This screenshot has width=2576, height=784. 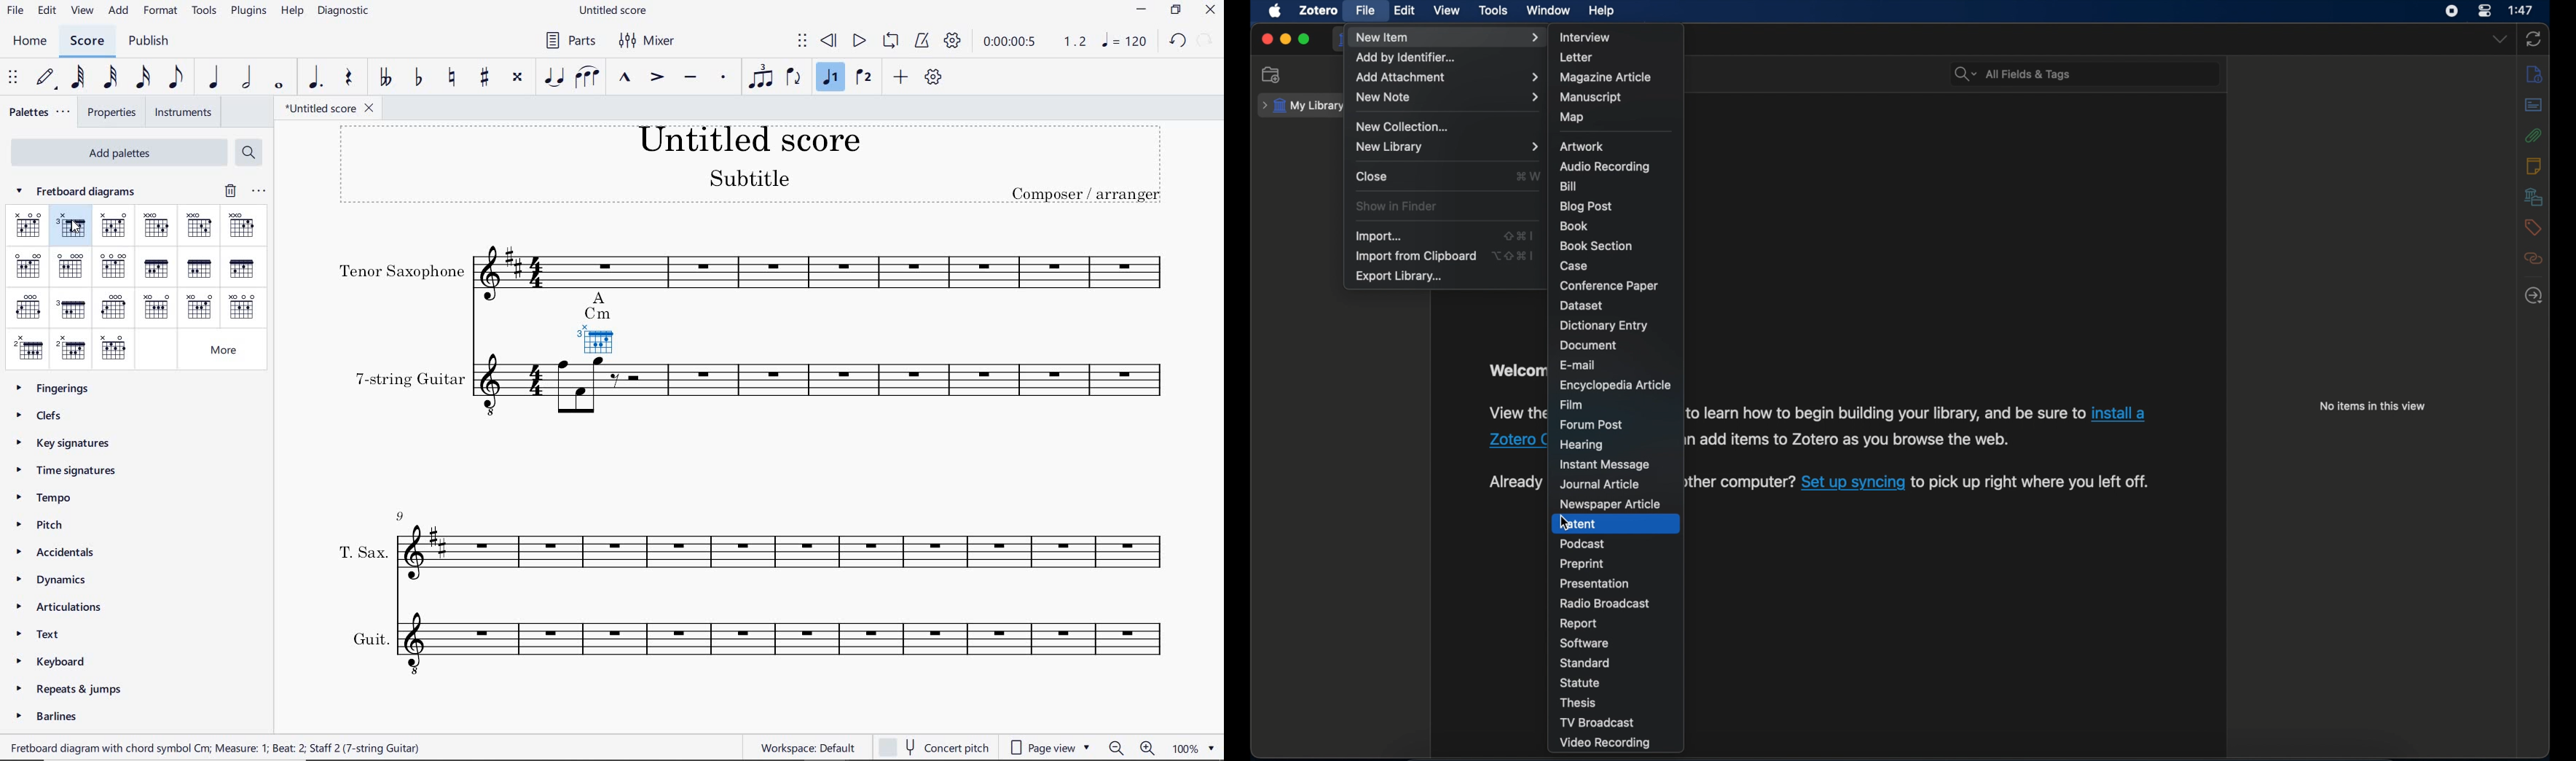 What do you see at coordinates (922, 42) in the screenshot?
I see `METRONOME` at bounding box center [922, 42].